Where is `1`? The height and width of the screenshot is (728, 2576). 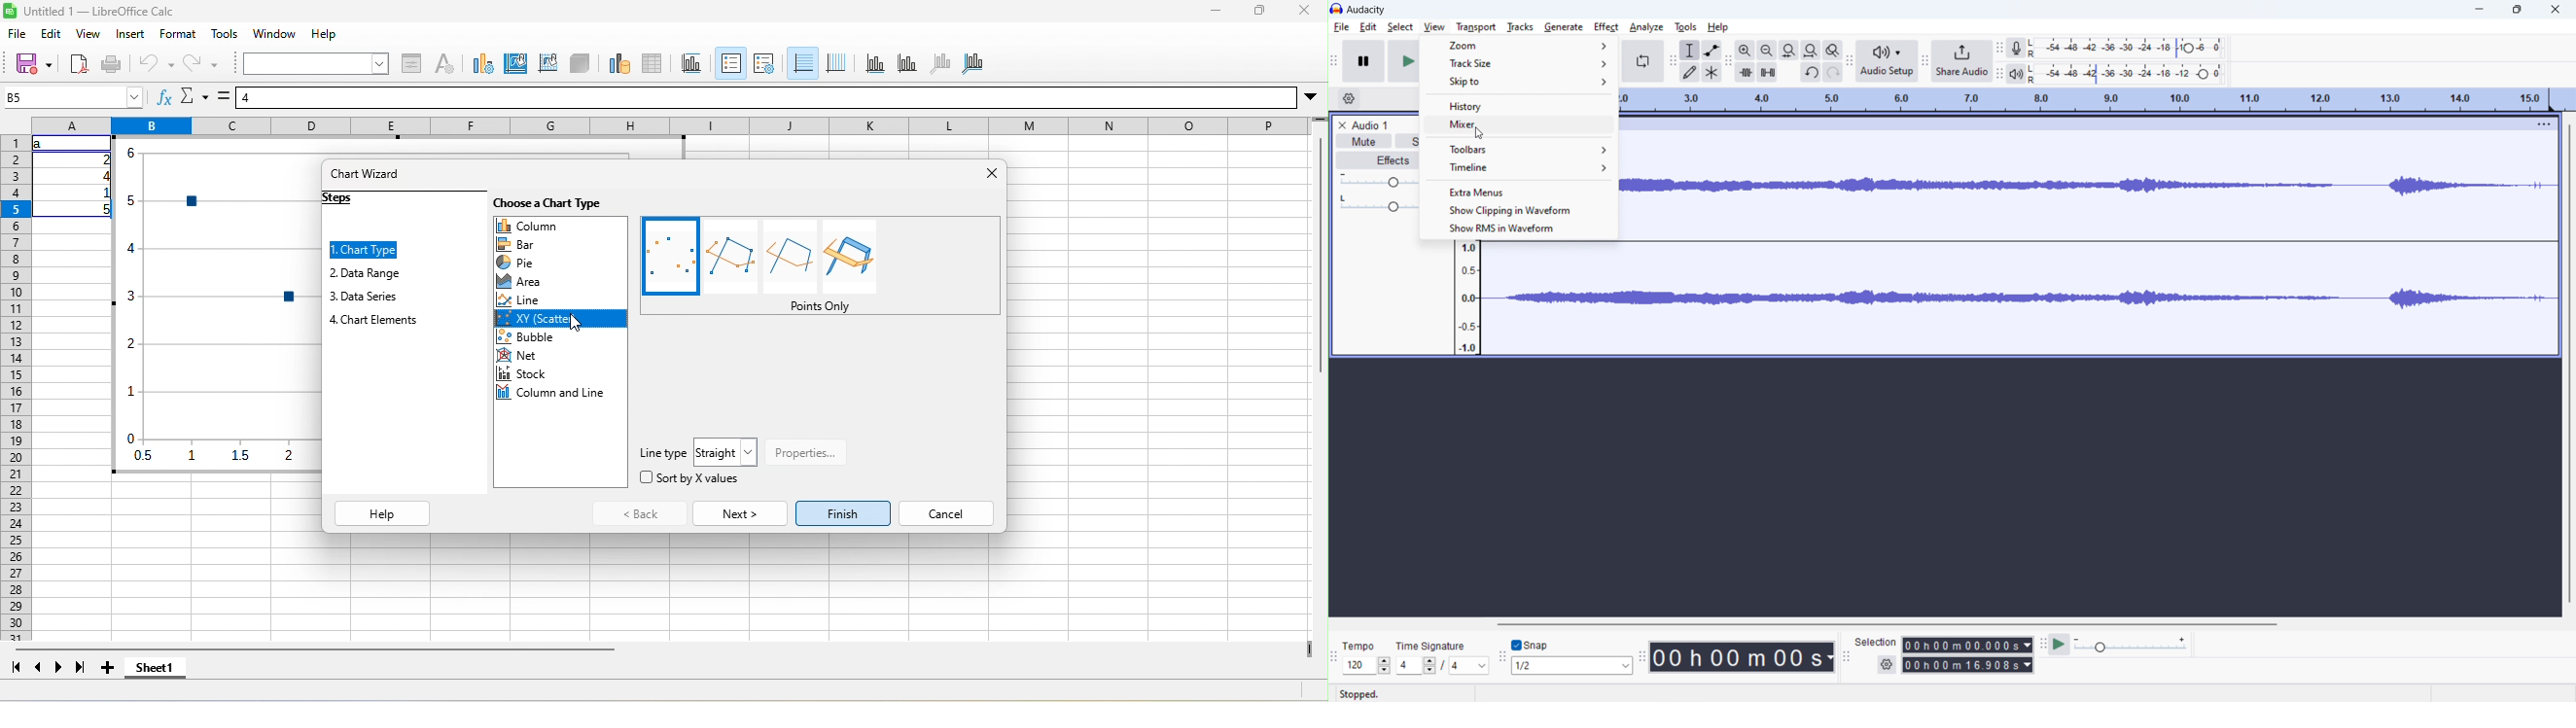 1 is located at coordinates (102, 193).